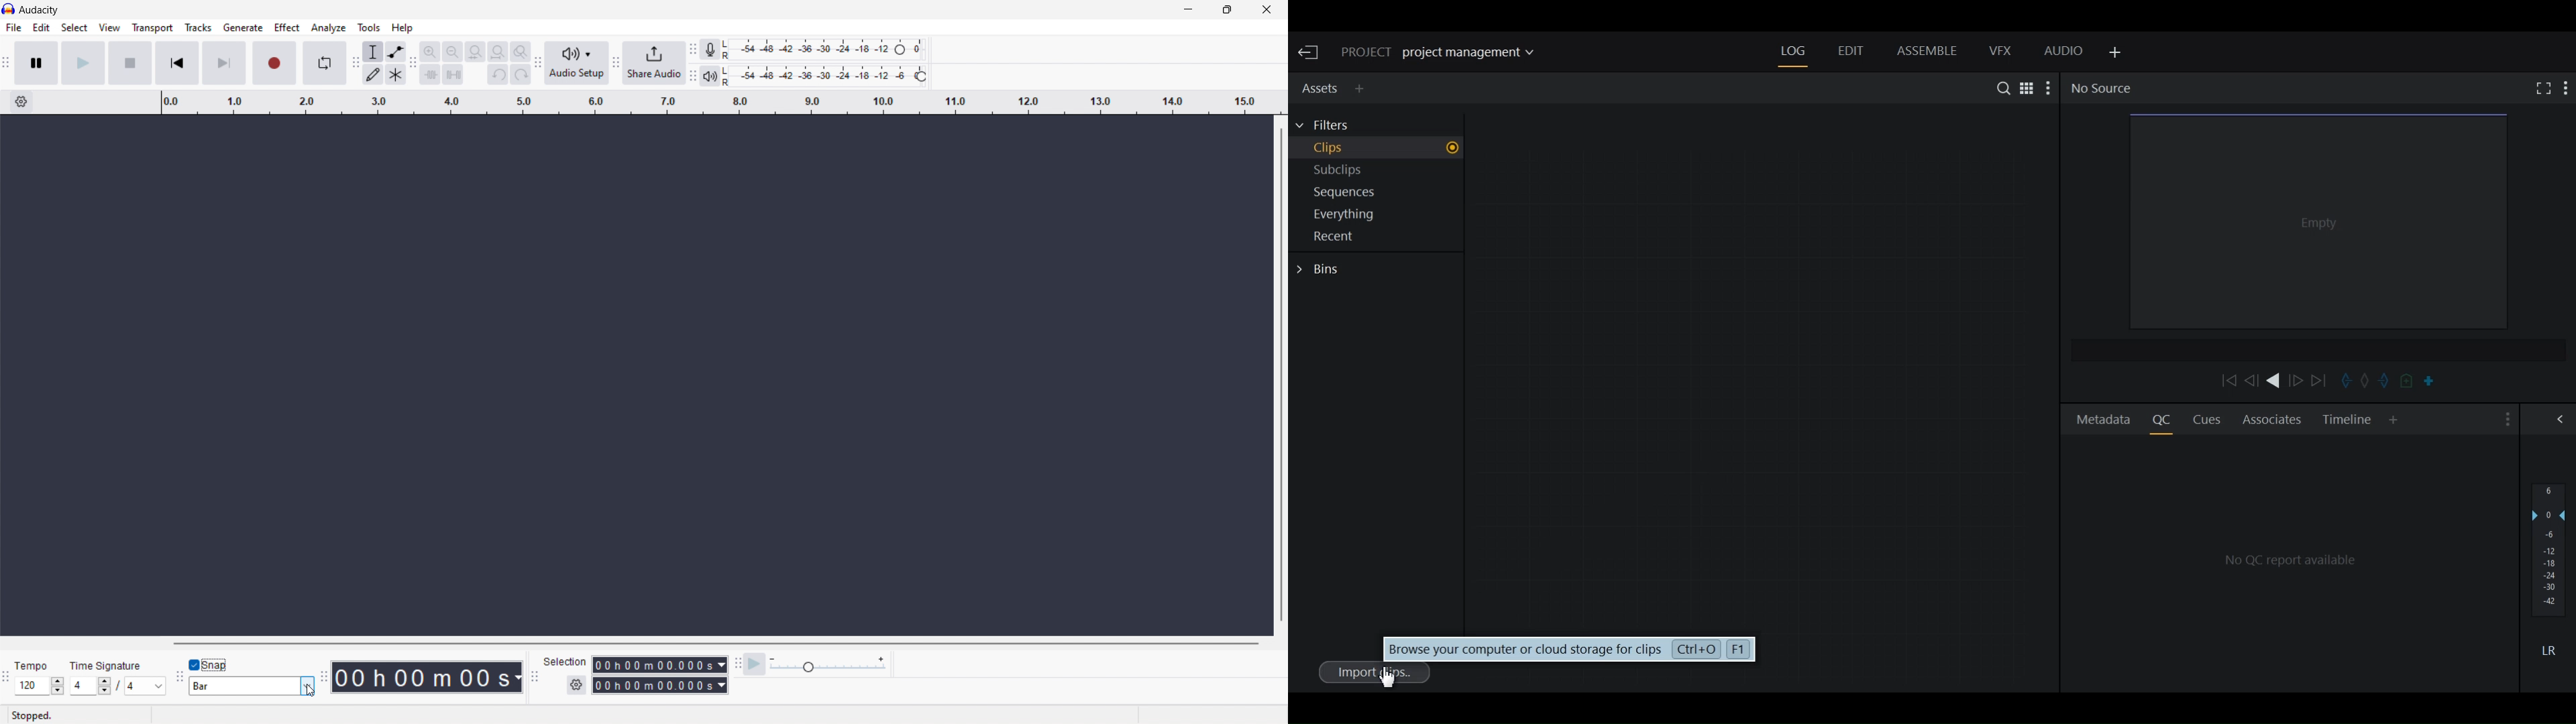 This screenshot has width=2576, height=728. Describe the element at coordinates (2298, 381) in the screenshot. I see `Nudge one frame forward` at that location.